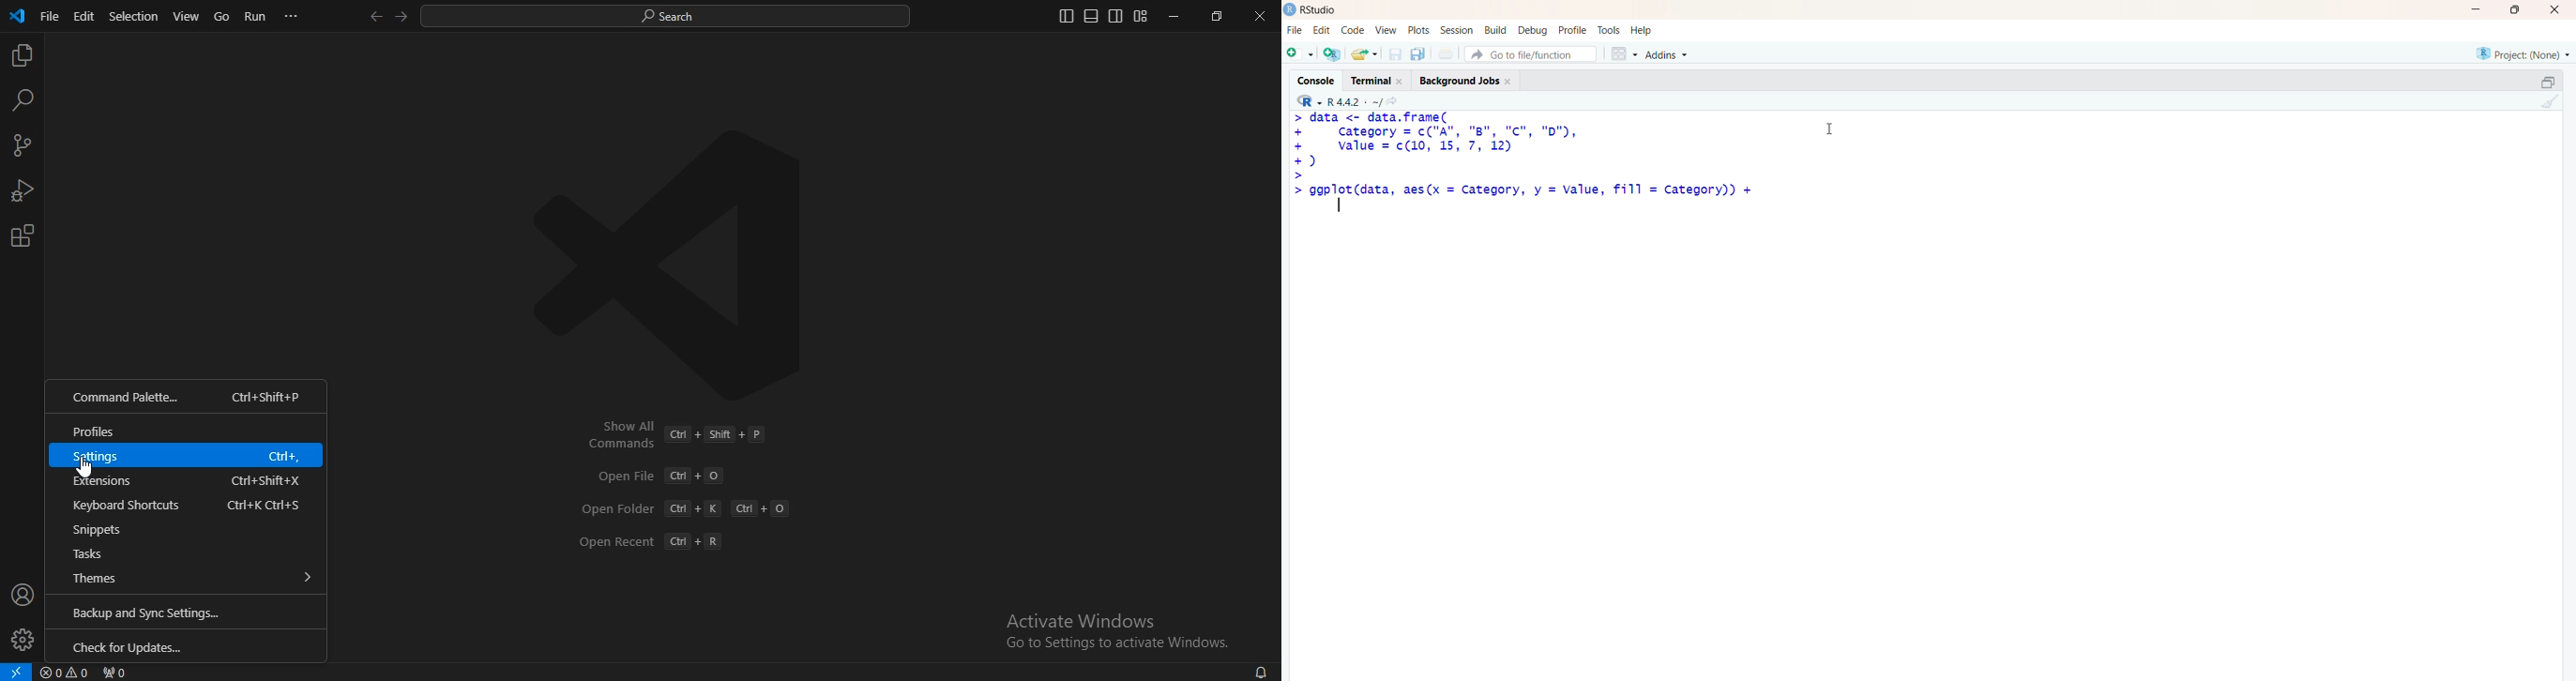 This screenshot has height=700, width=2576. I want to click on Cursor, so click(1830, 127).